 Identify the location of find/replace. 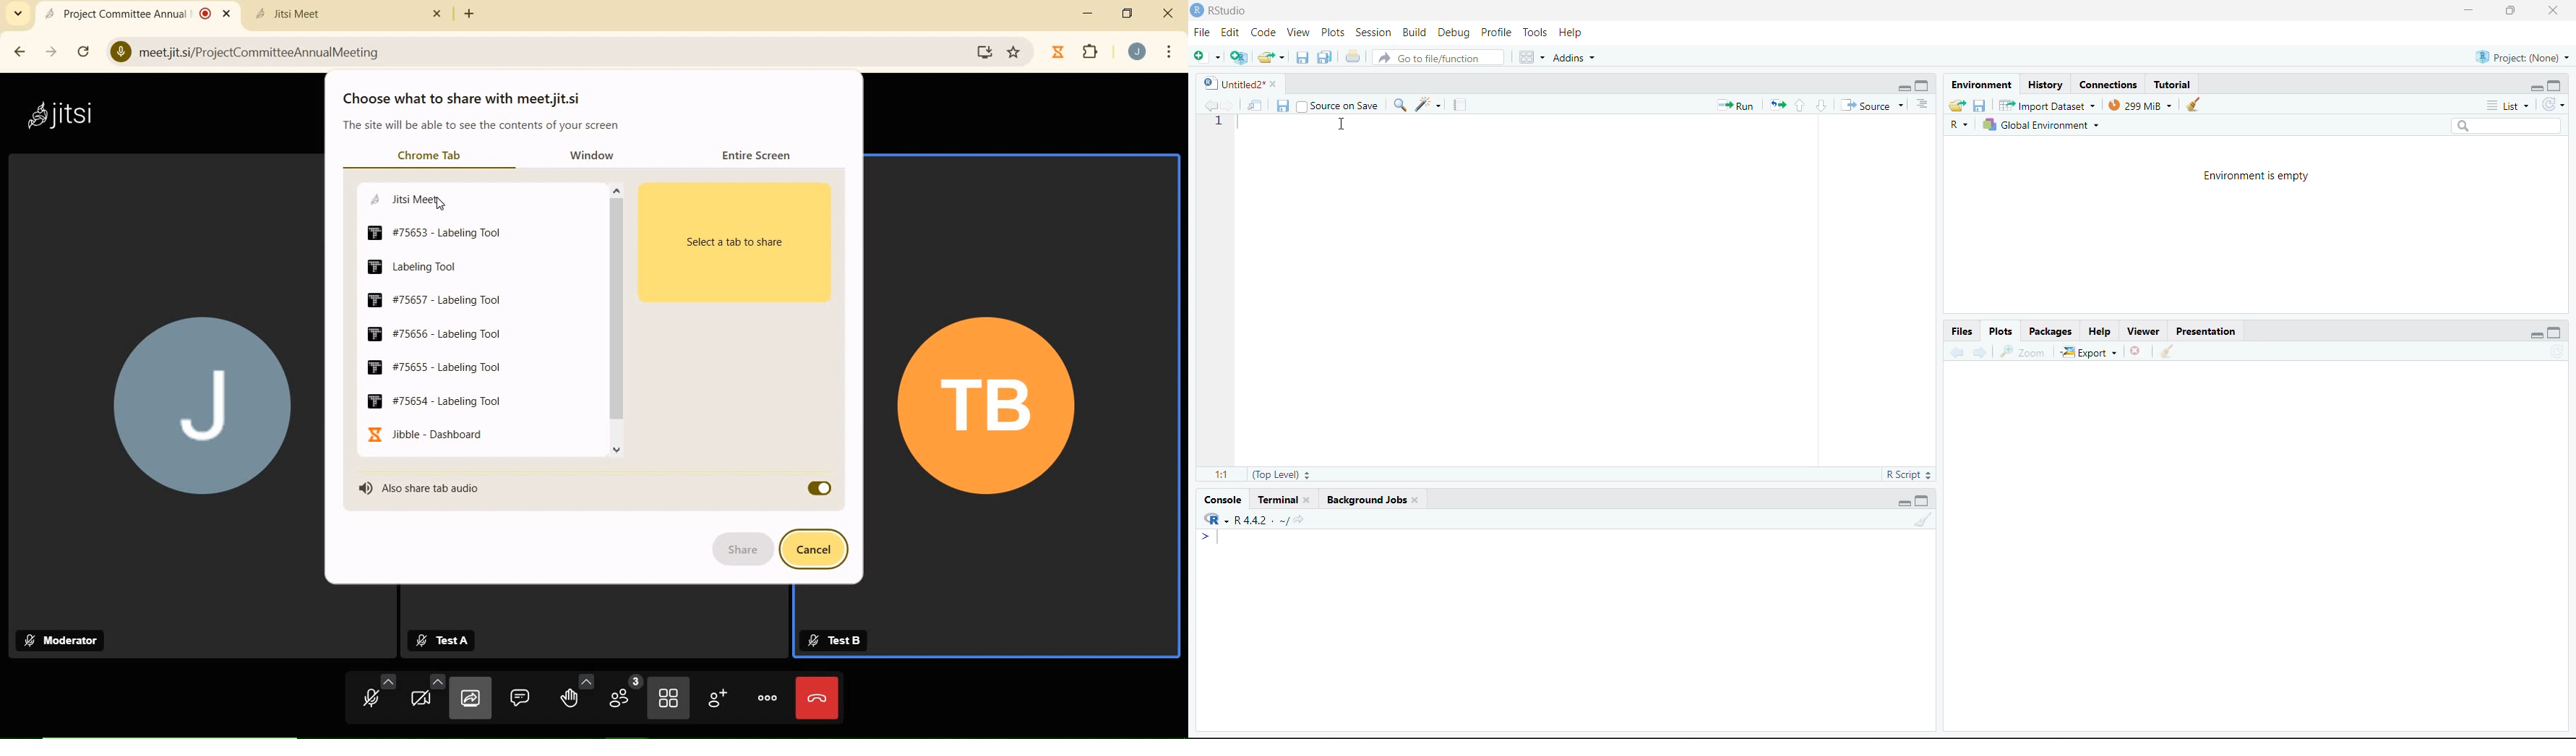
(1401, 104).